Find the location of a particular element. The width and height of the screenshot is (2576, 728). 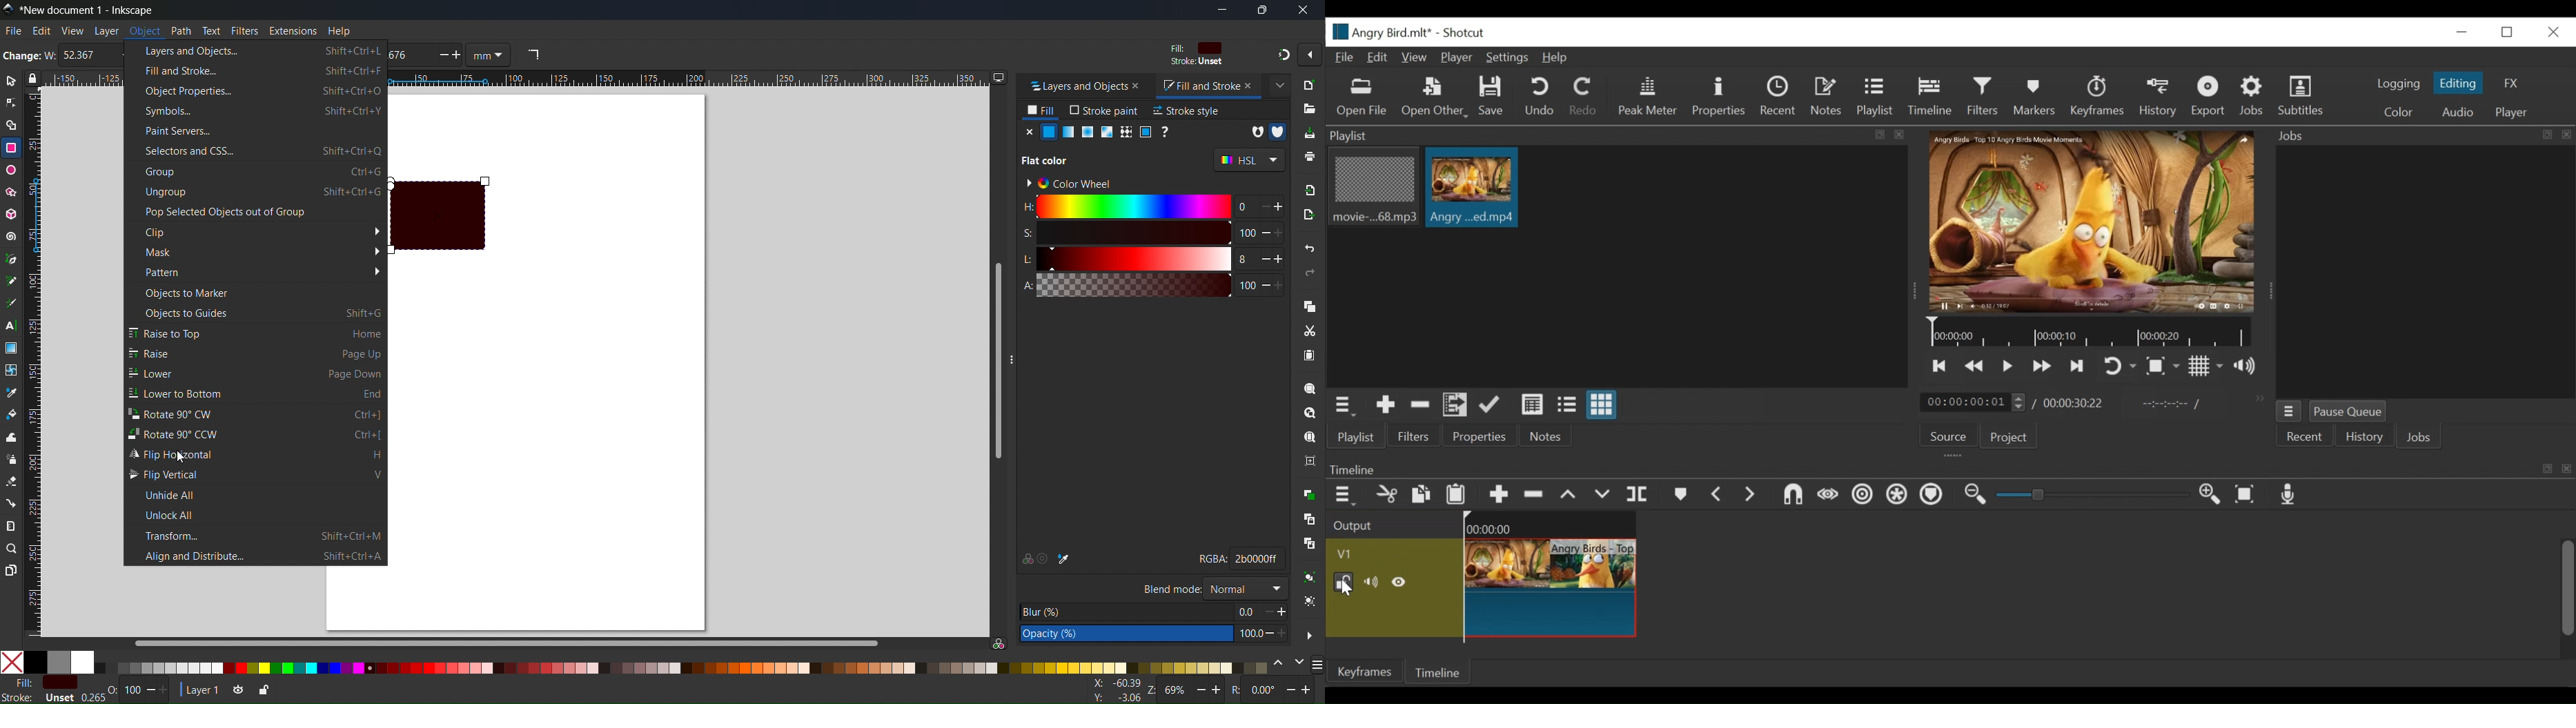

Ripple Delete is located at coordinates (1534, 495).